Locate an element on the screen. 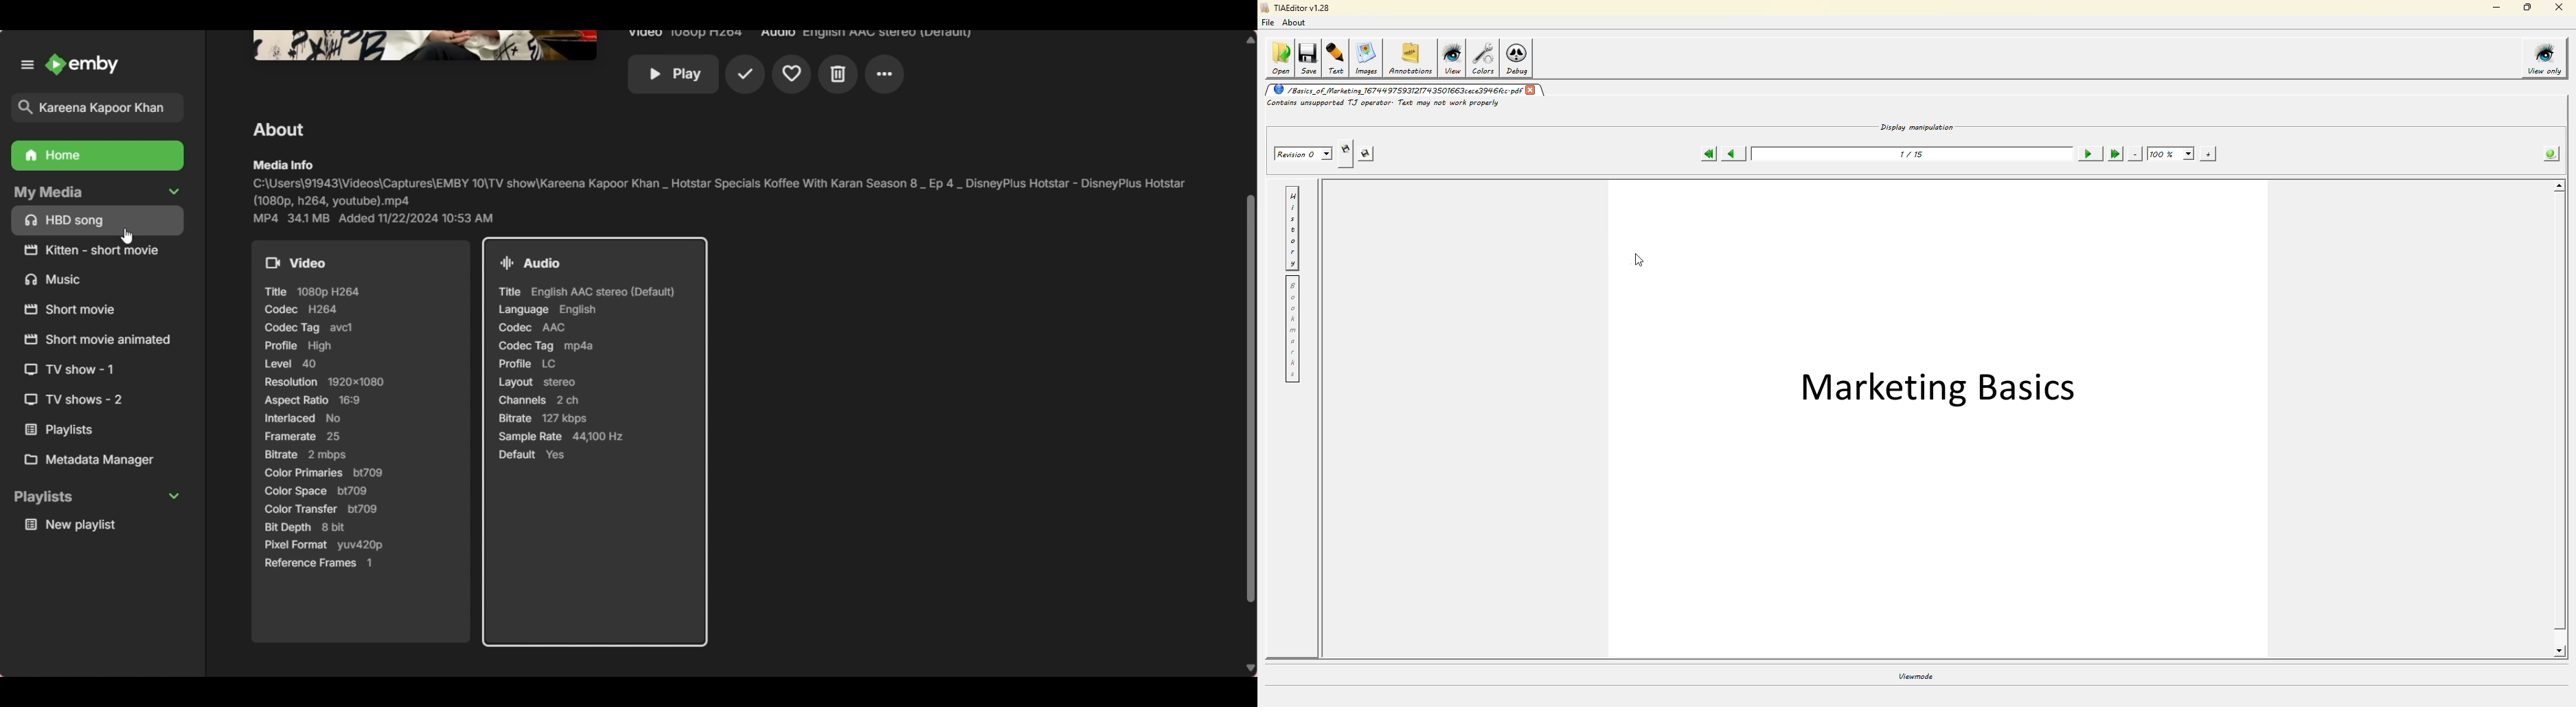 The width and height of the screenshot is (2576, 728).  is located at coordinates (79, 429).